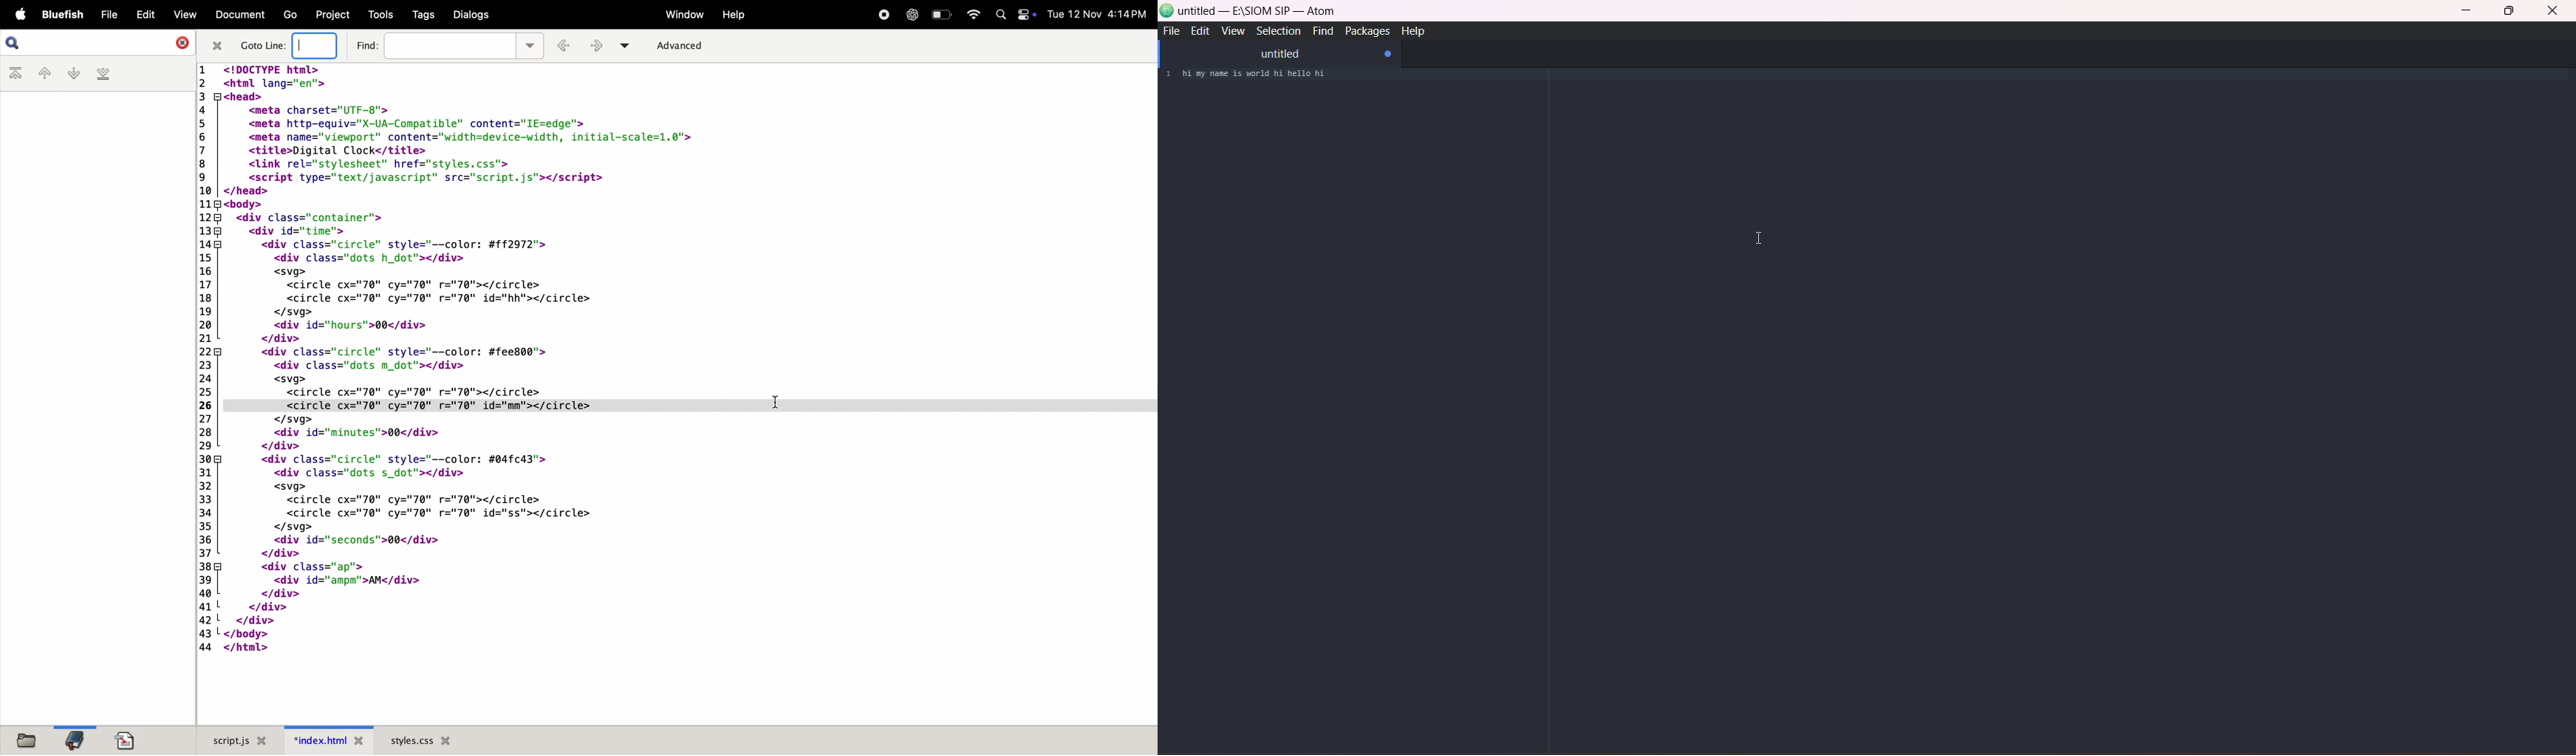 Image resolution: width=2576 pixels, height=756 pixels. I want to click on close, so click(2552, 13).